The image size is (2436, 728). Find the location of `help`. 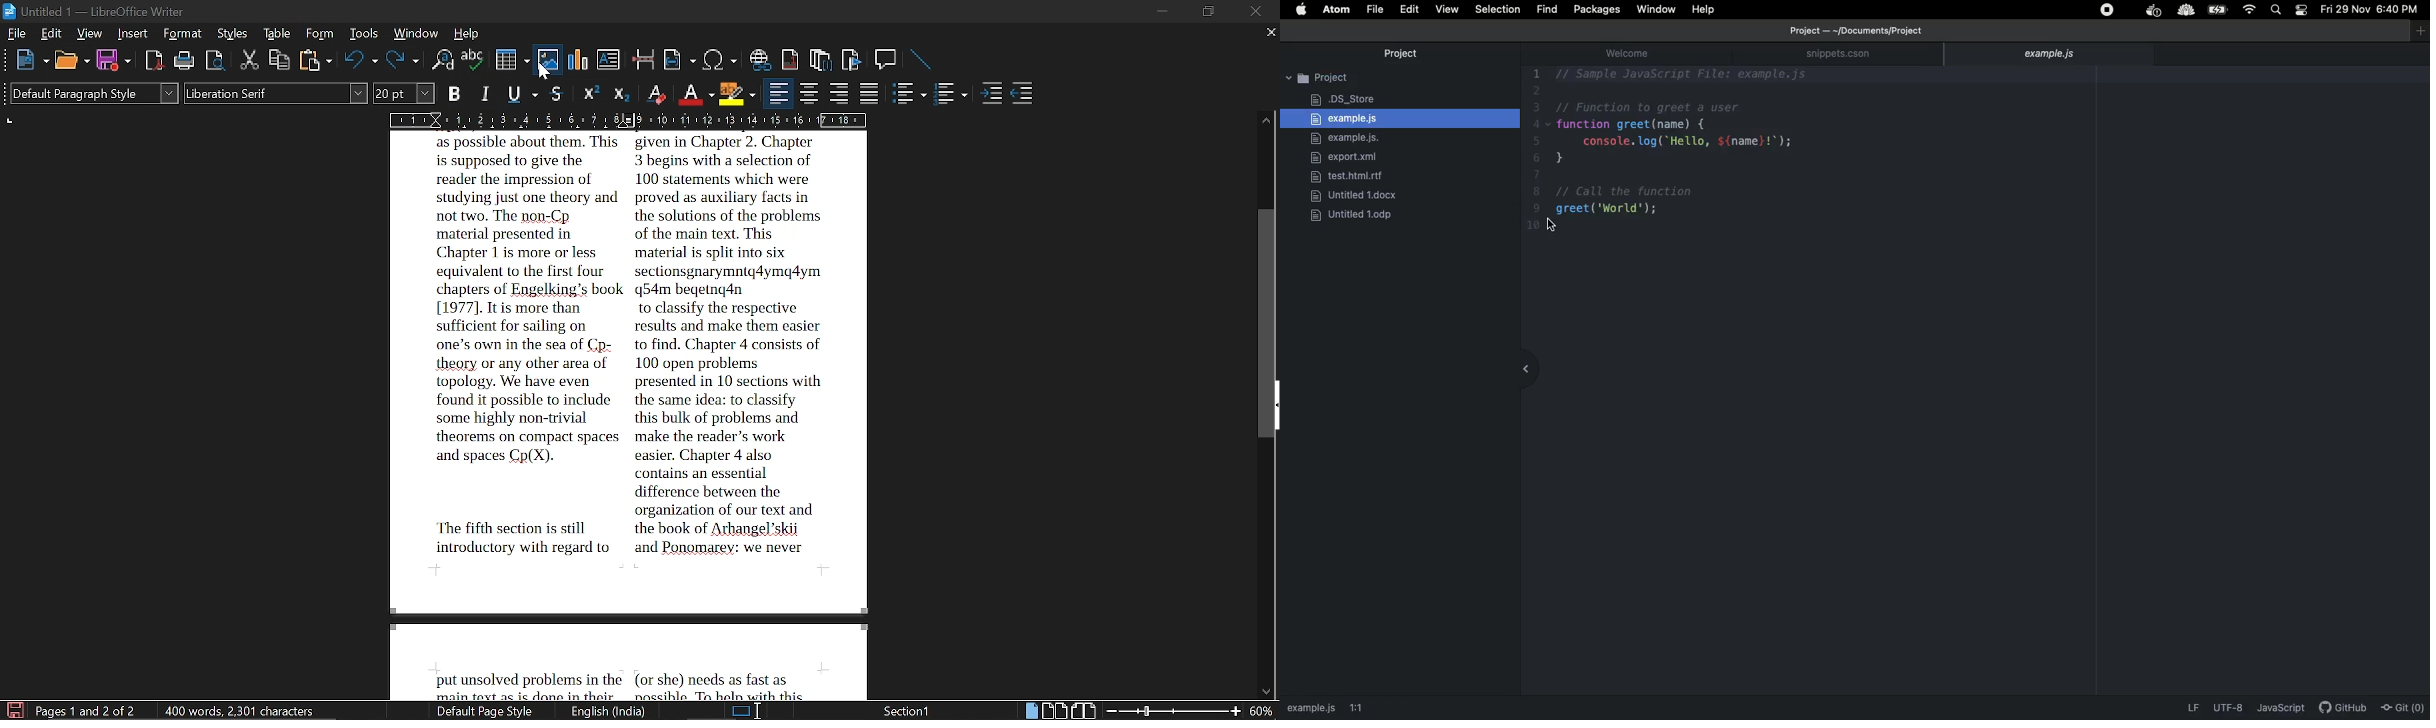

help is located at coordinates (467, 34).